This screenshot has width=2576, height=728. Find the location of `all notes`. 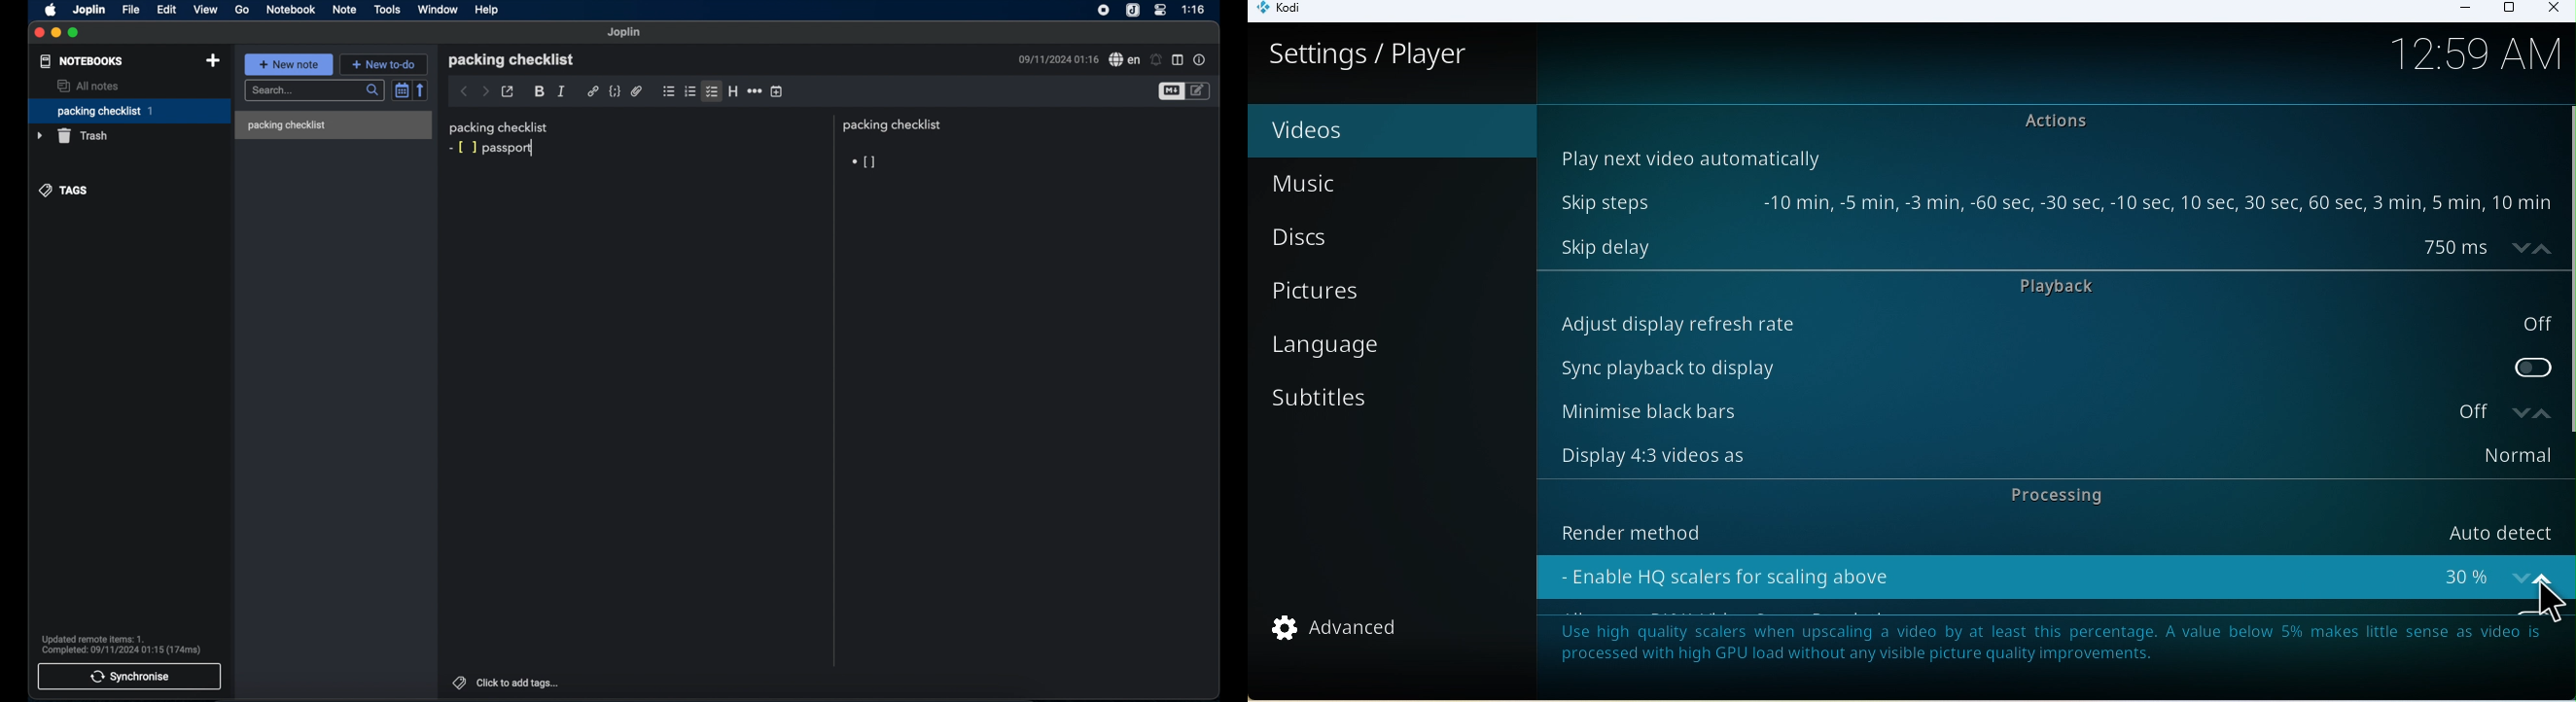

all notes is located at coordinates (90, 86).